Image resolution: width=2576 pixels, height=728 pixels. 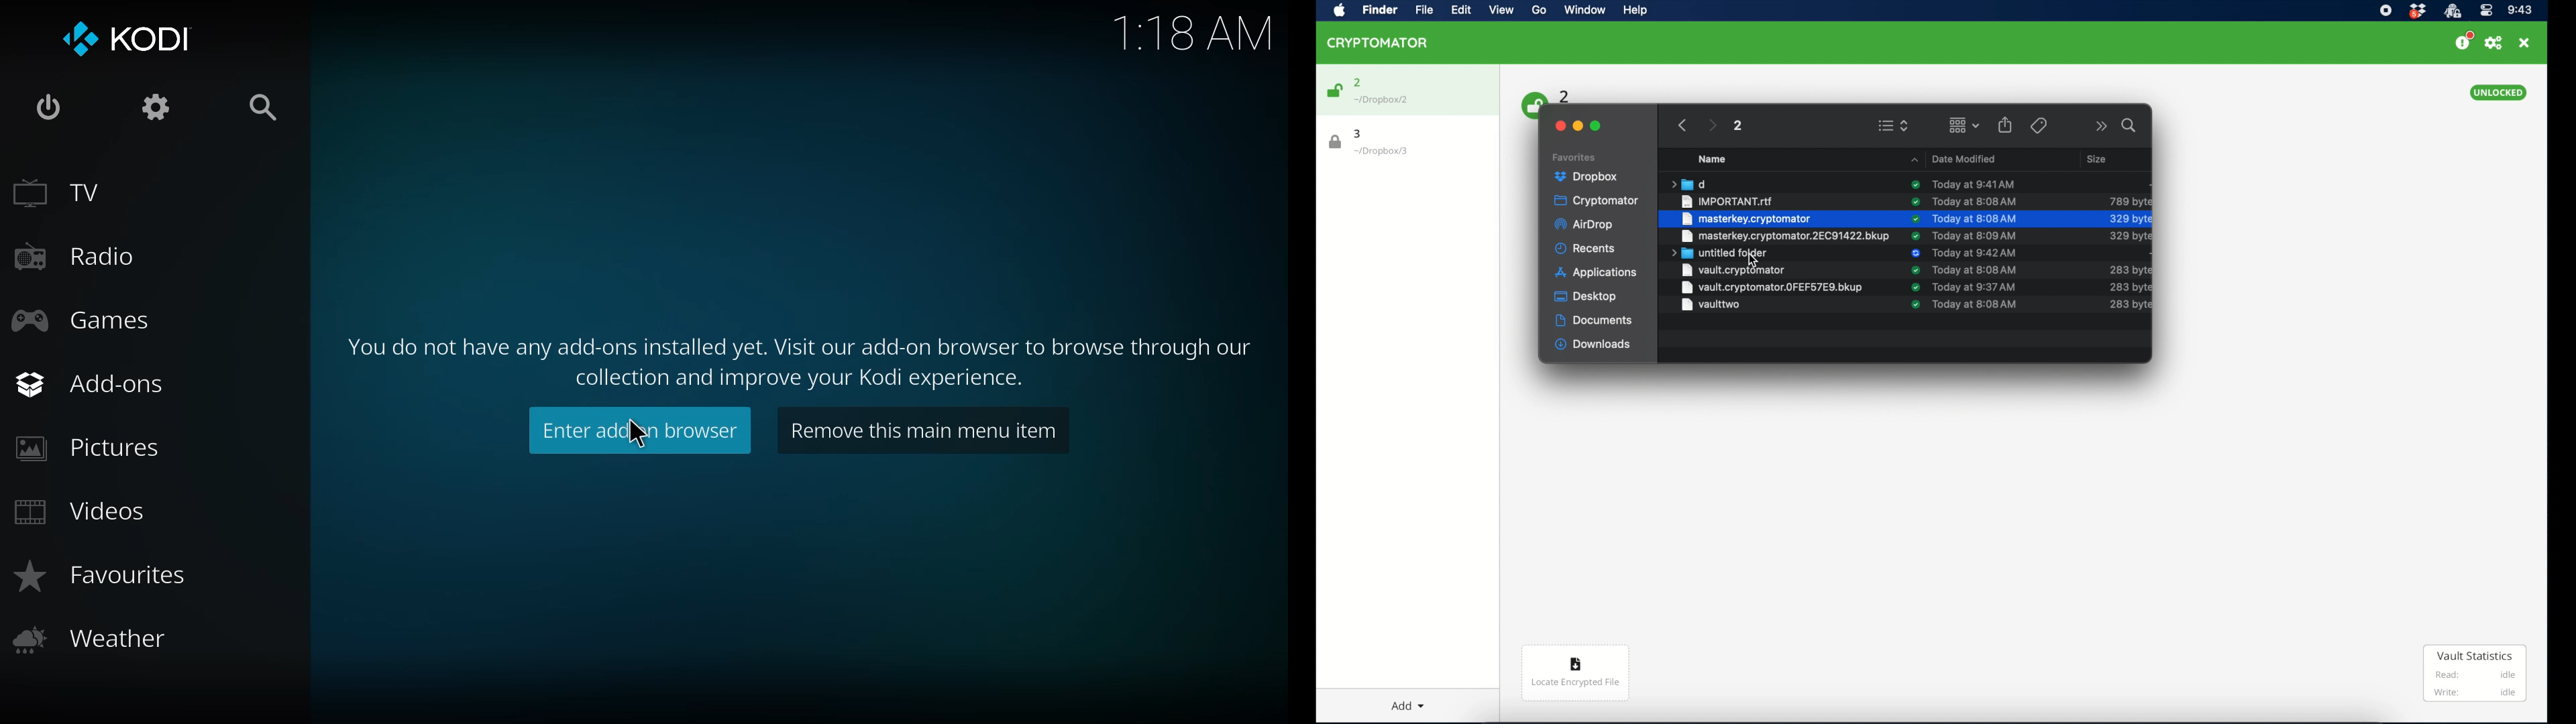 What do you see at coordinates (79, 259) in the screenshot?
I see `radio` at bounding box center [79, 259].